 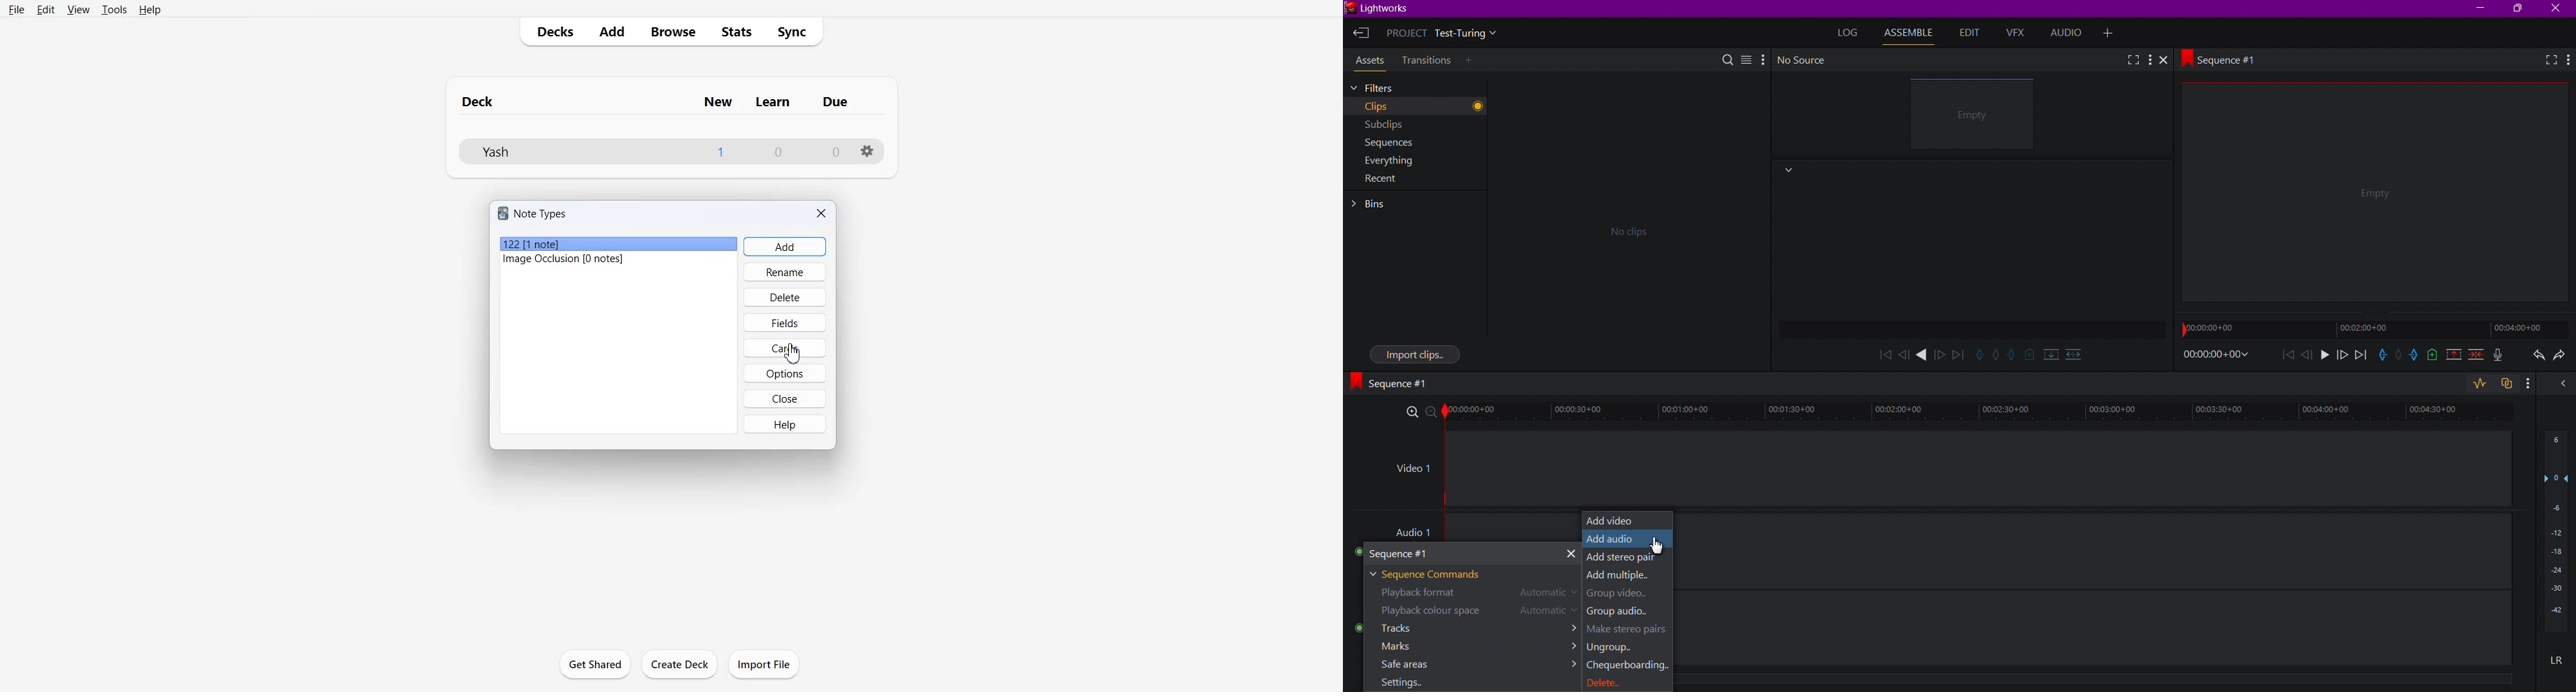 I want to click on Add, so click(x=611, y=33).